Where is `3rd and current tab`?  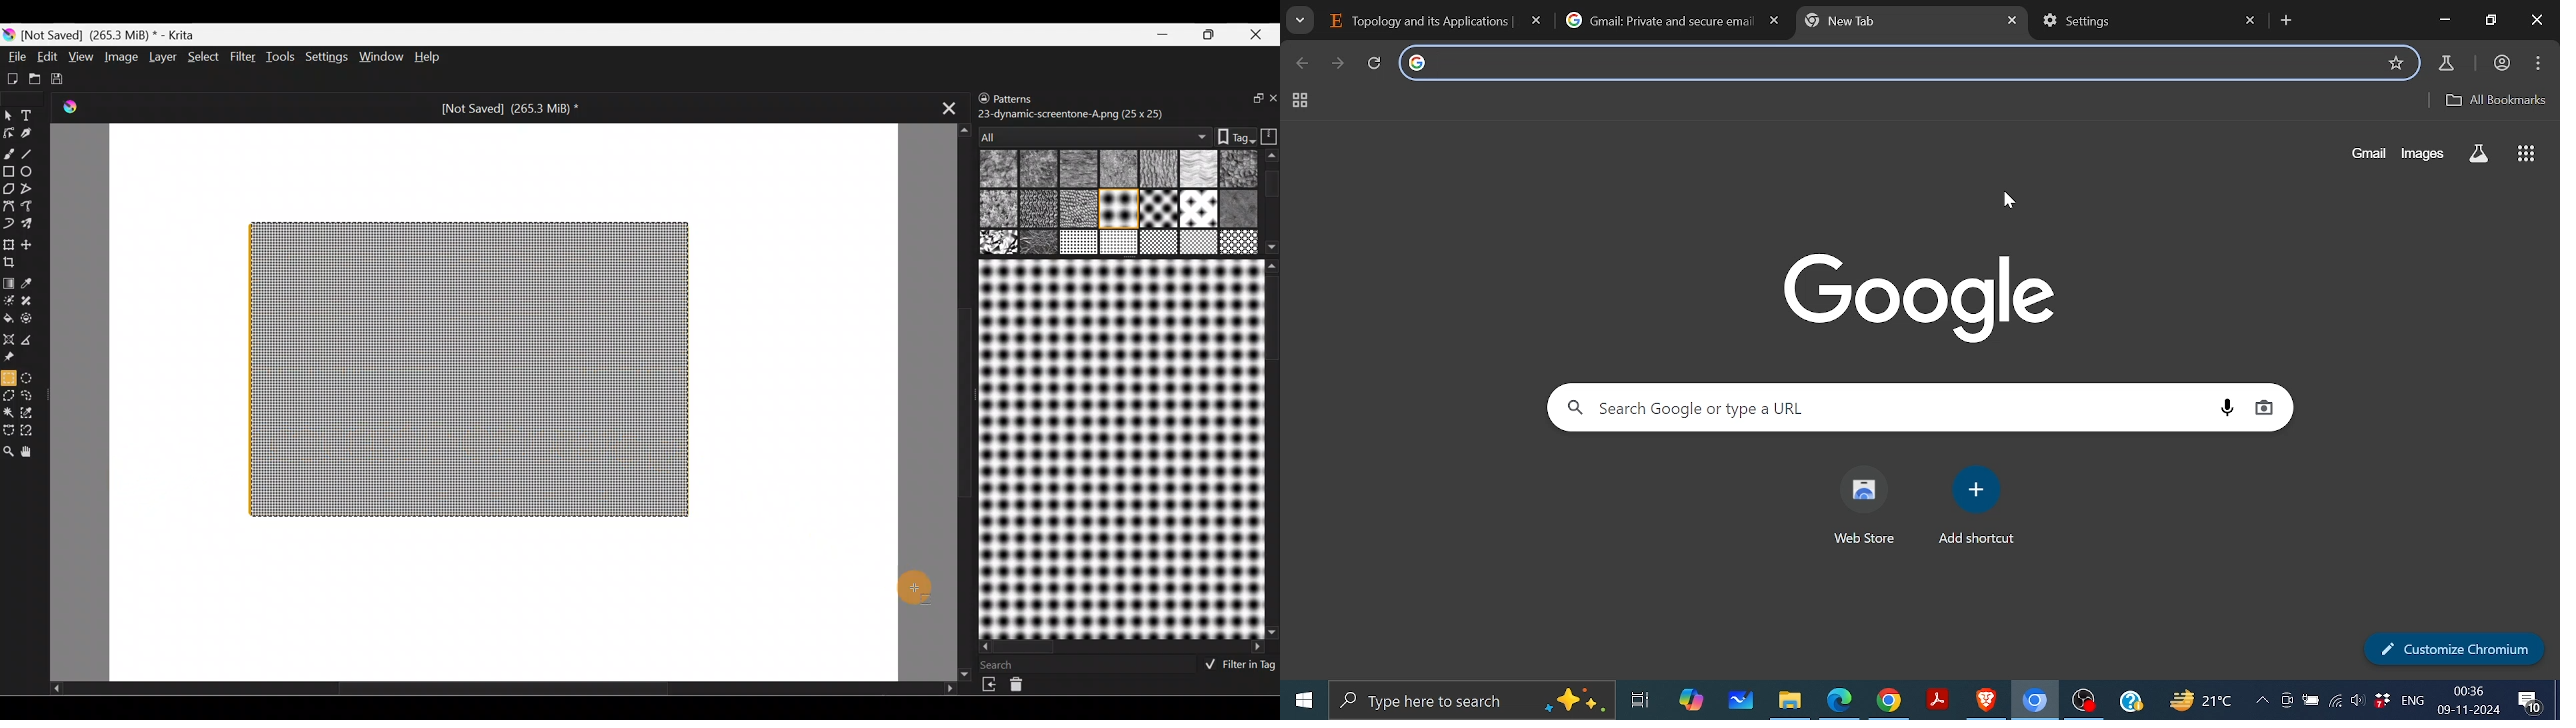 3rd and current tab is located at coordinates (1898, 23).